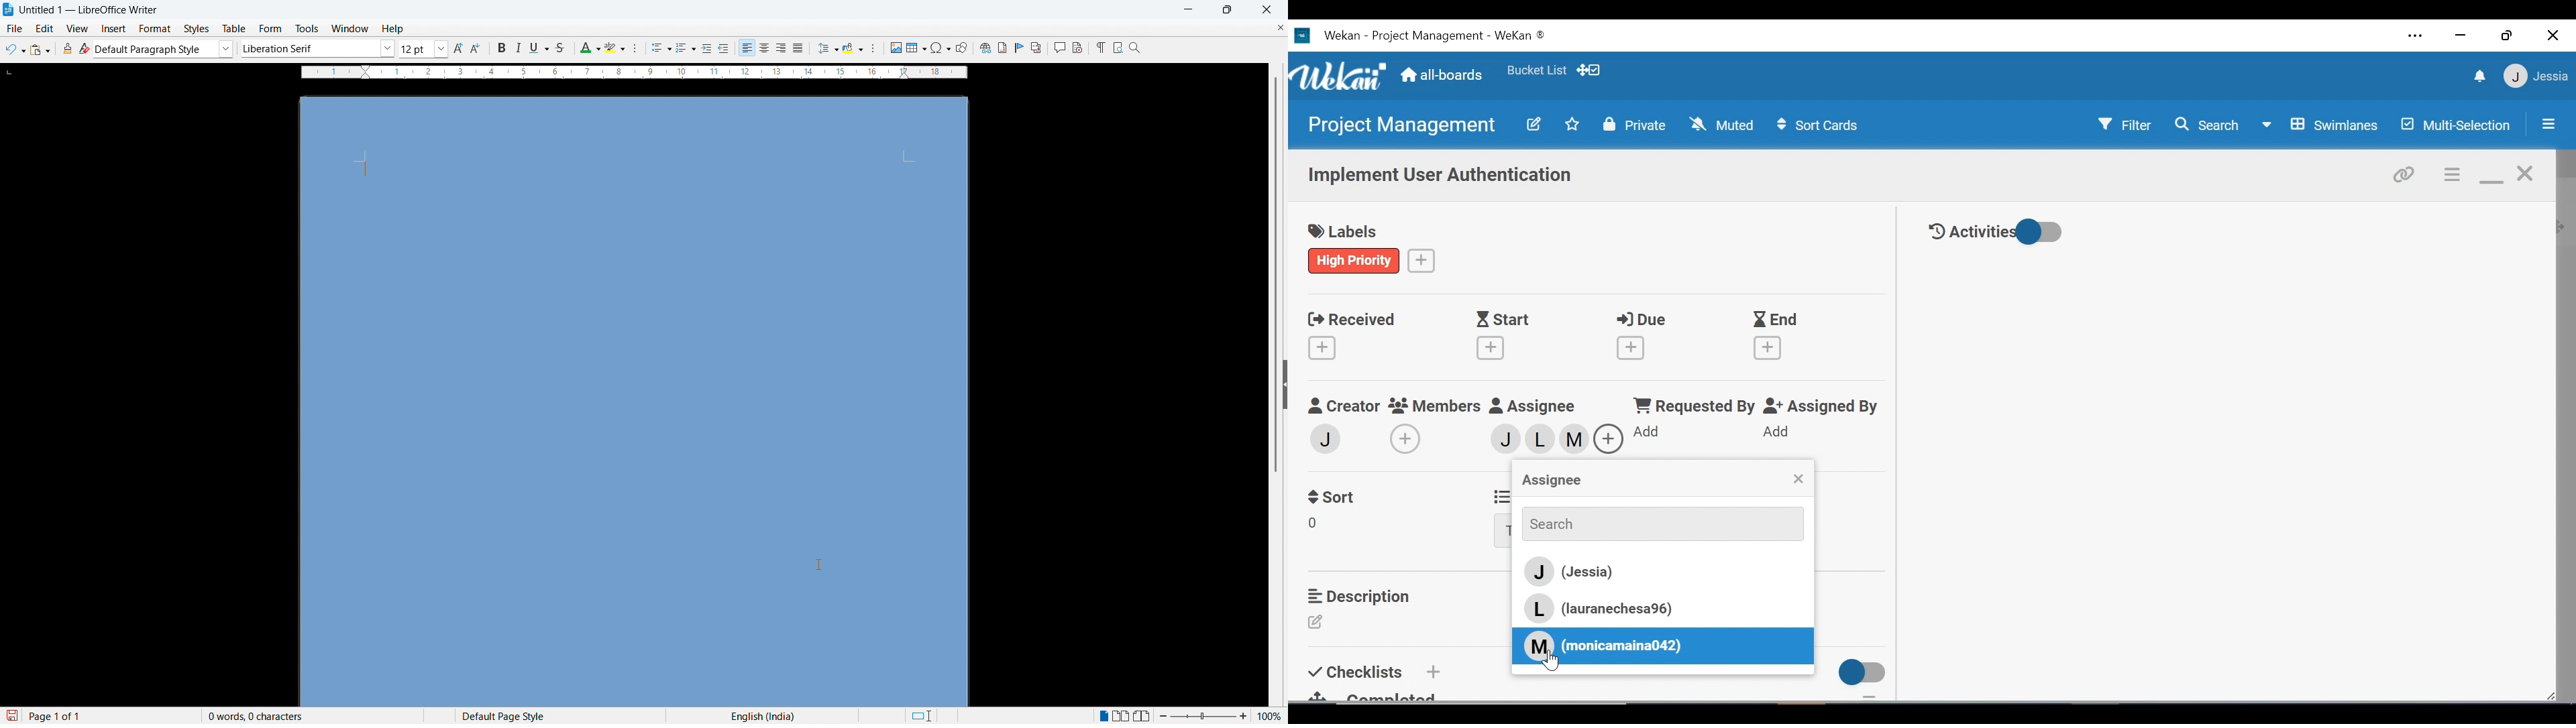 This screenshot has width=2576, height=728. What do you see at coordinates (1821, 407) in the screenshot?
I see `Assigned By` at bounding box center [1821, 407].